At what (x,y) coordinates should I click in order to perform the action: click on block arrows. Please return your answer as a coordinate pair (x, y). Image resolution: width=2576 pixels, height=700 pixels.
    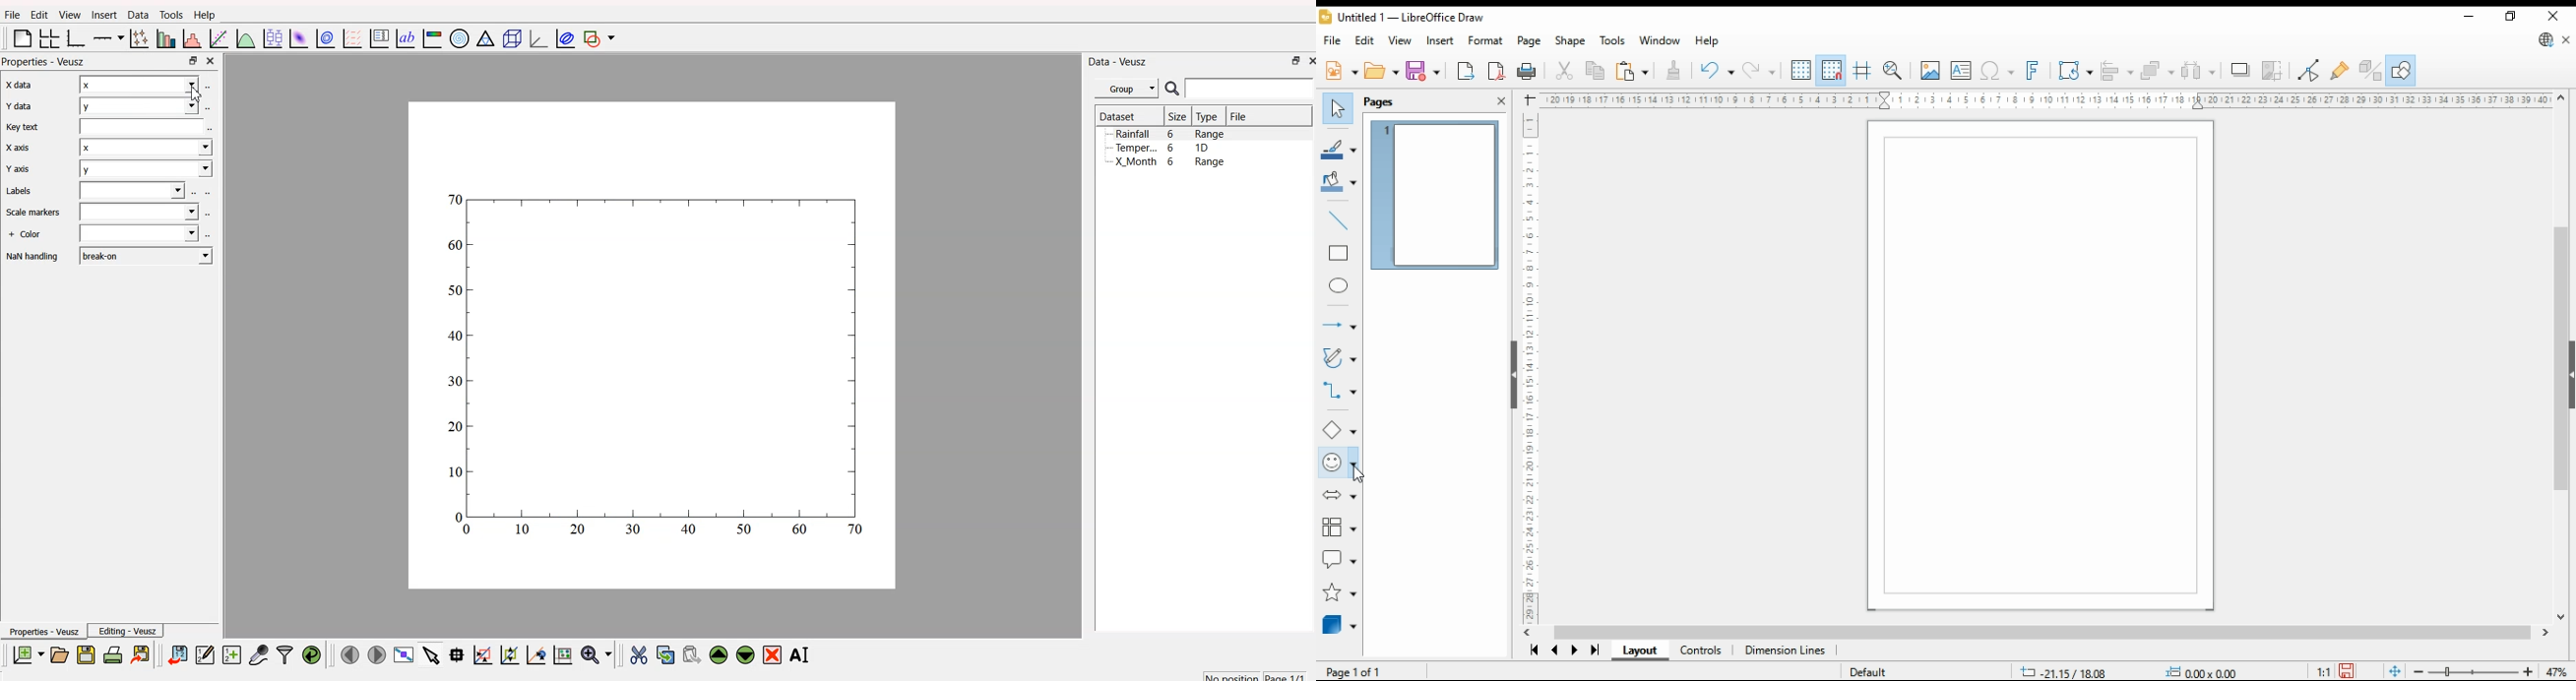
    Looking at the image, I should click on (1338, 497).